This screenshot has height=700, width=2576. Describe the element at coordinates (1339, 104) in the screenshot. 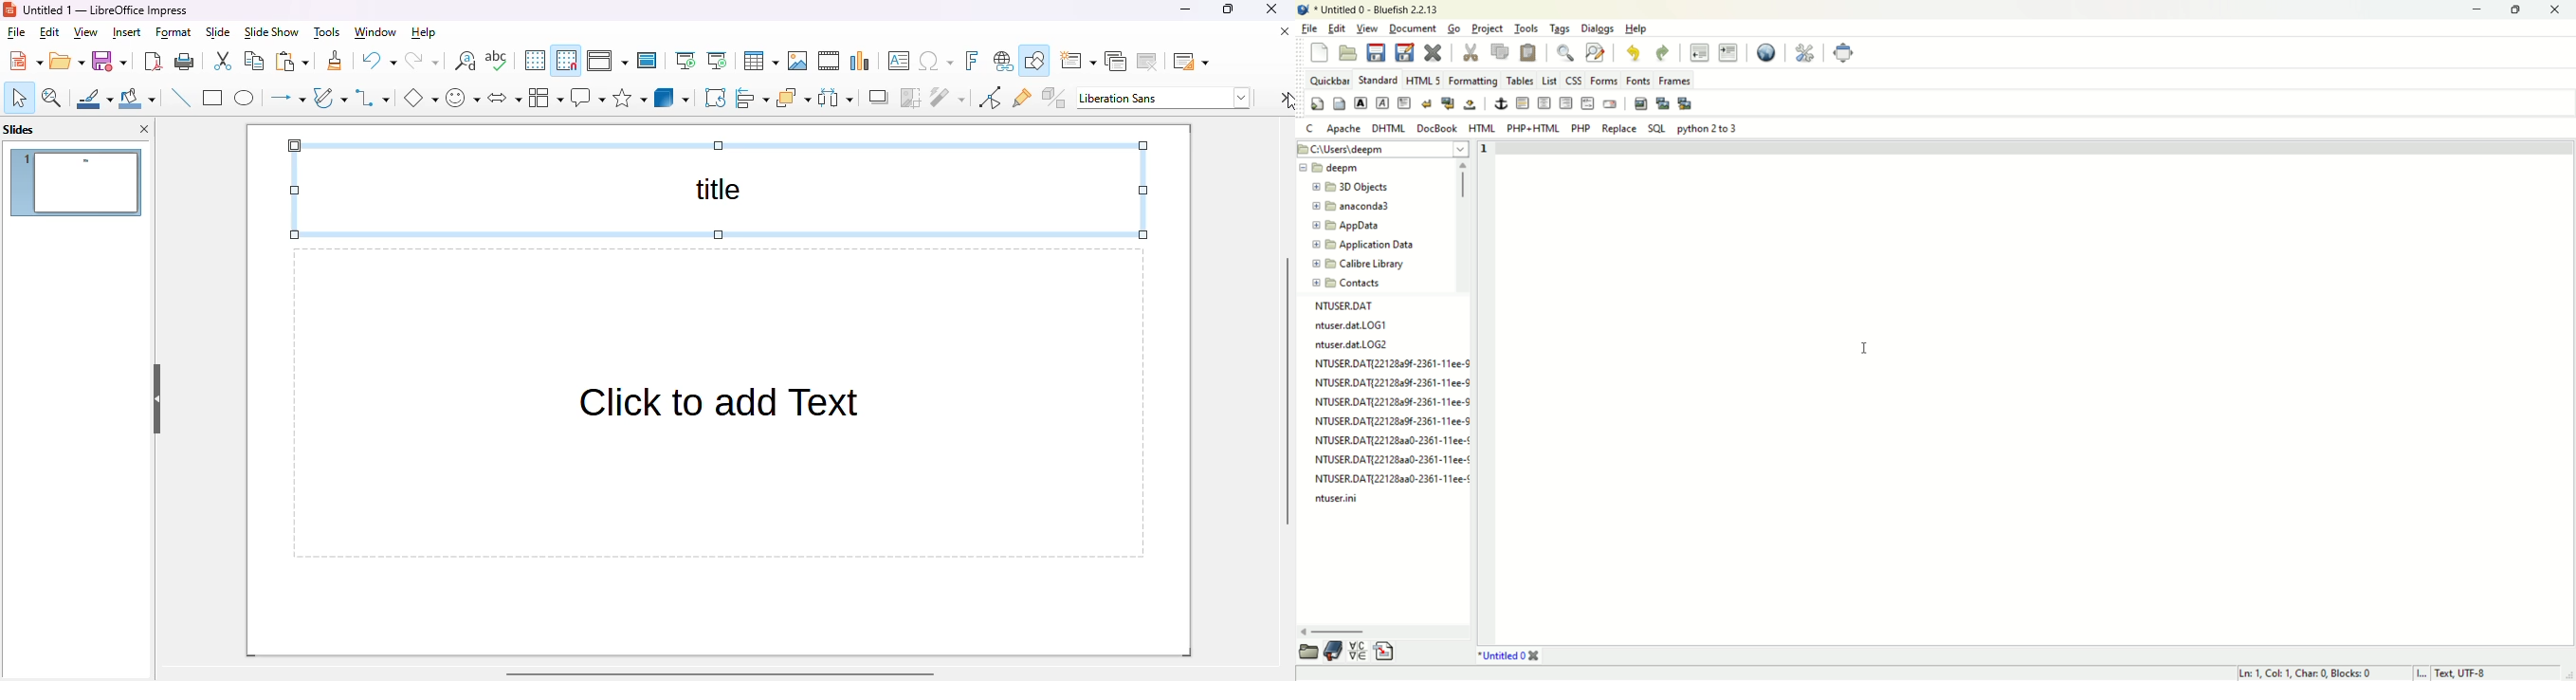

I see `body` at that location.